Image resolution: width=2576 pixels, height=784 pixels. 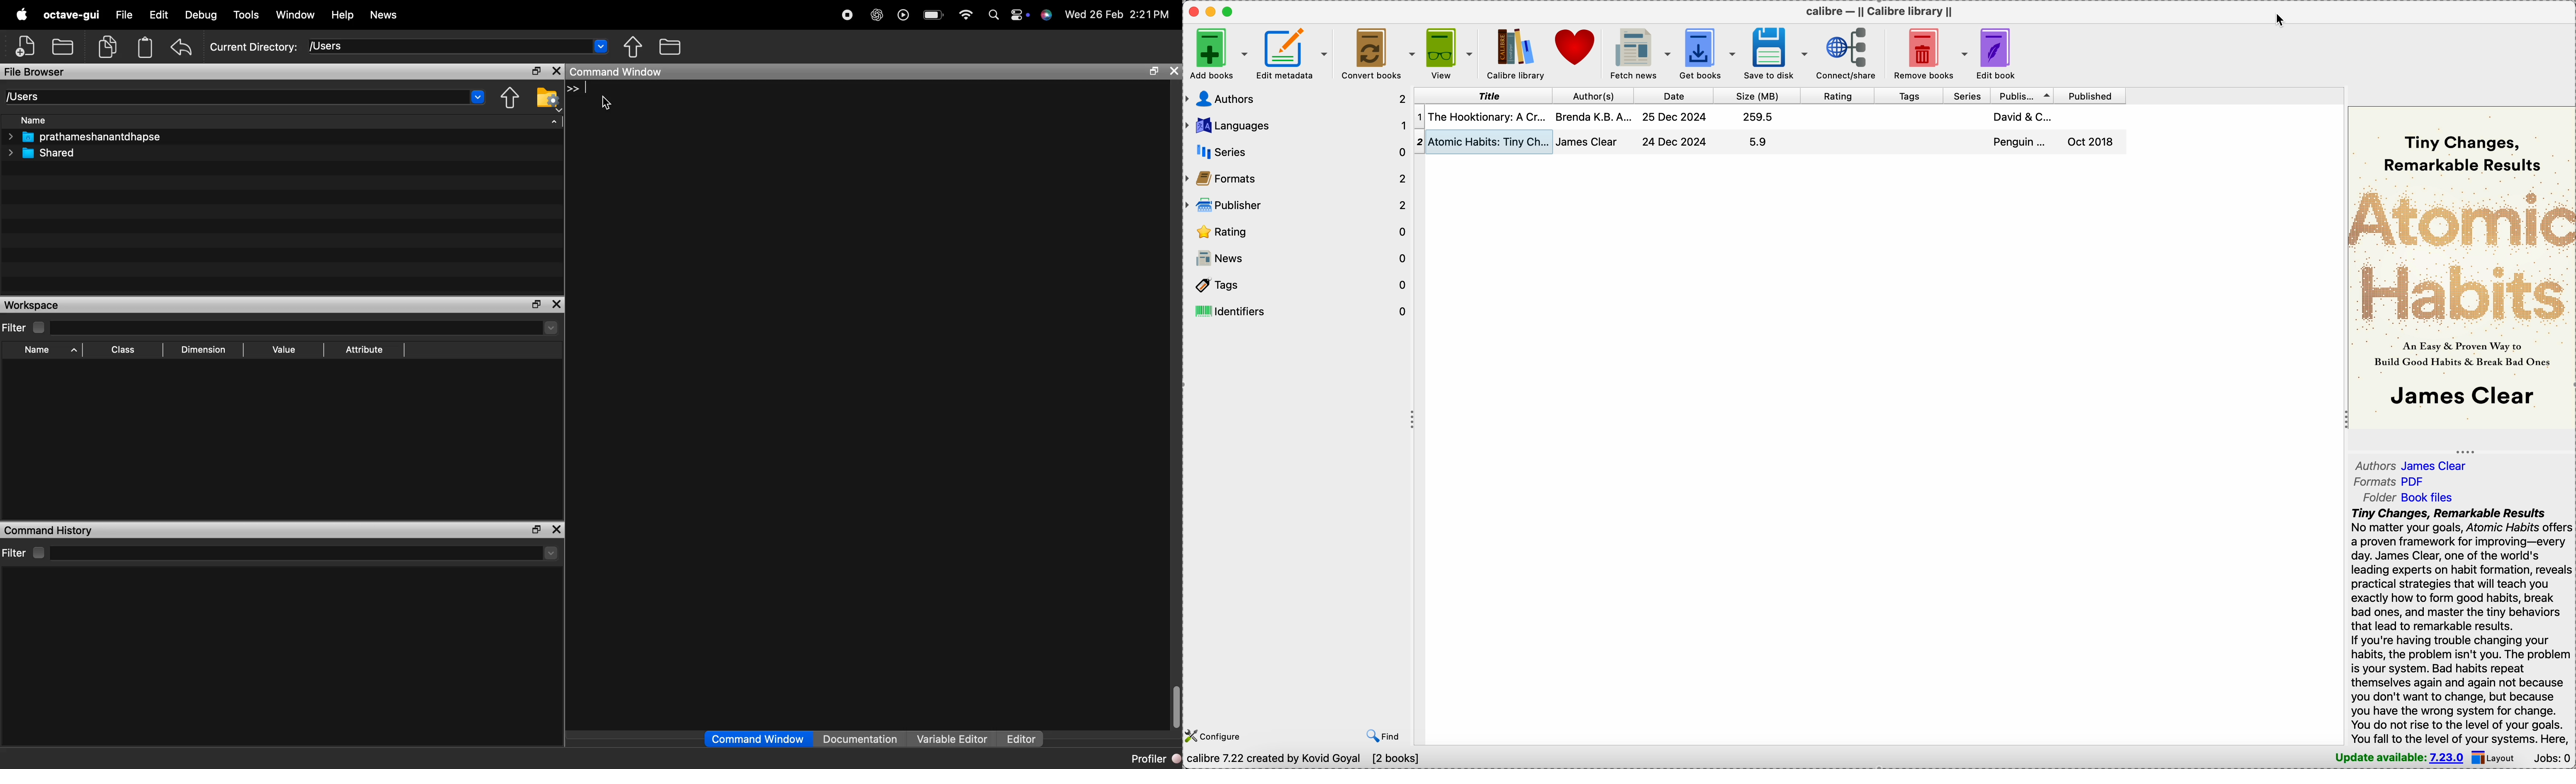 I want to click on cursor, so click(x=607, y=101).